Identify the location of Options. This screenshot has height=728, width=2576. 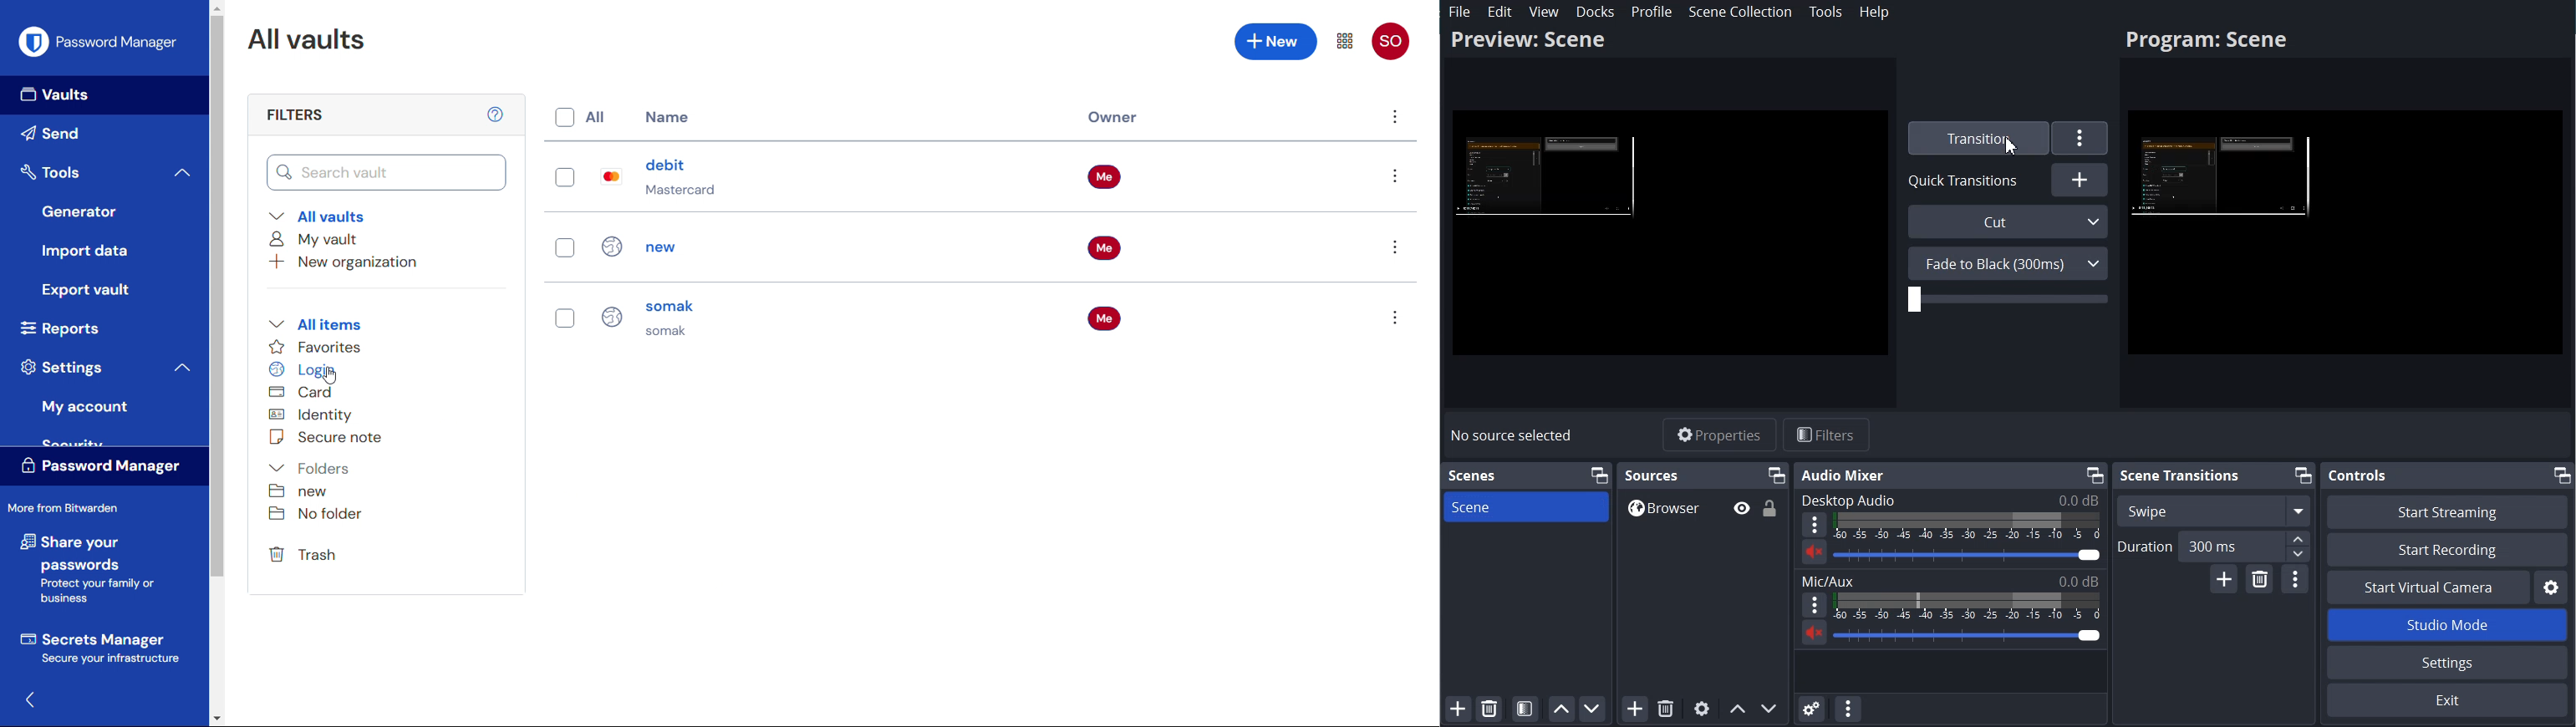
(1397, 317).